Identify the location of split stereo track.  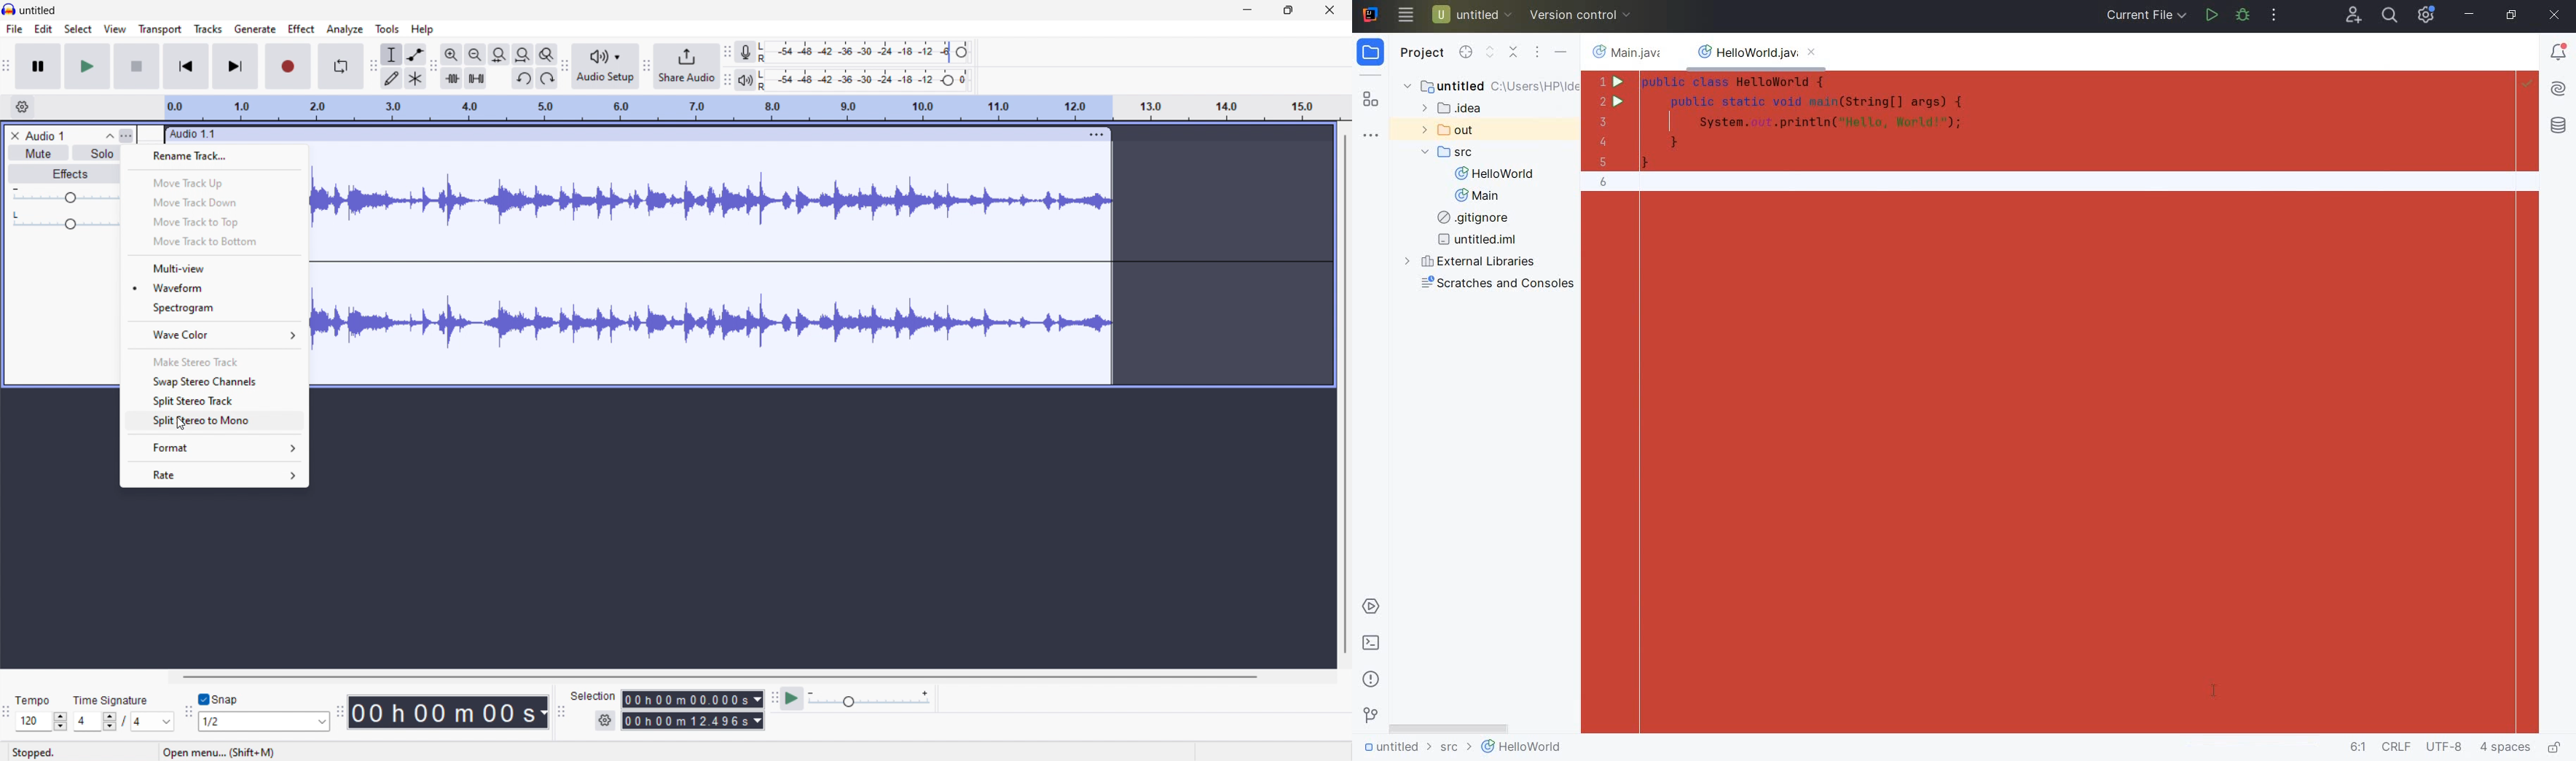
(215, 401).